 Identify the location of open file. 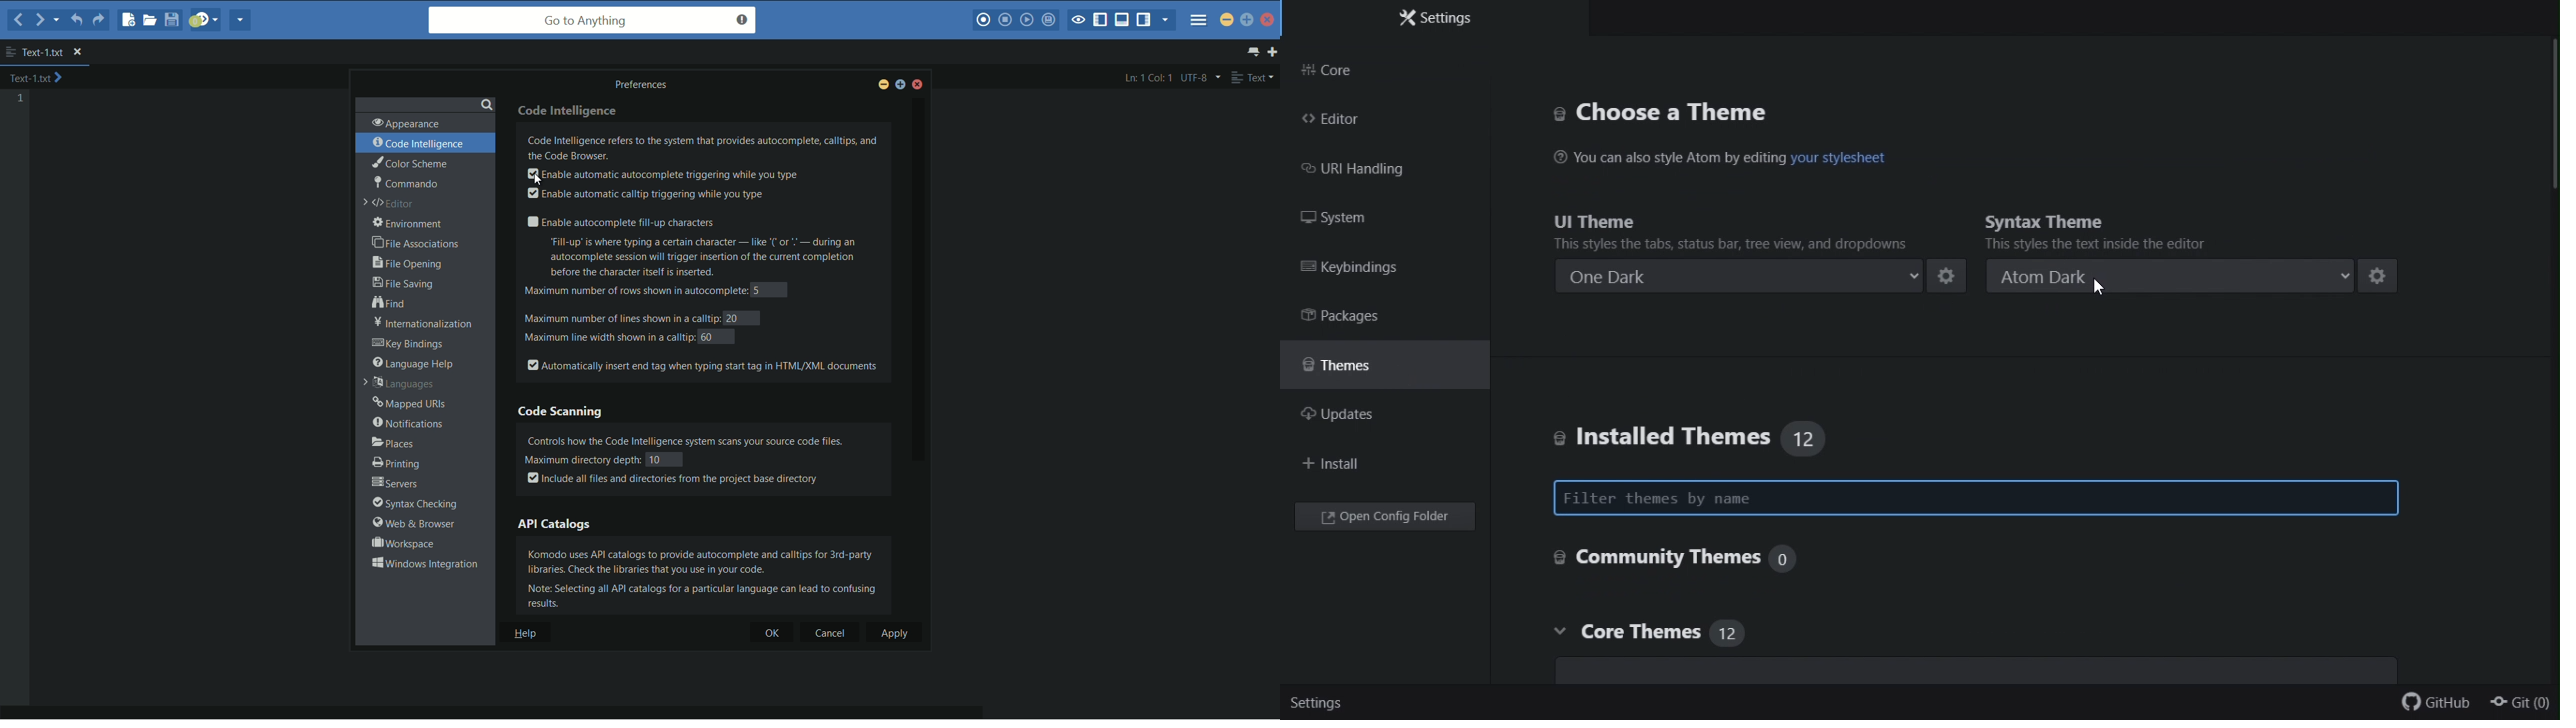
(151, 19).